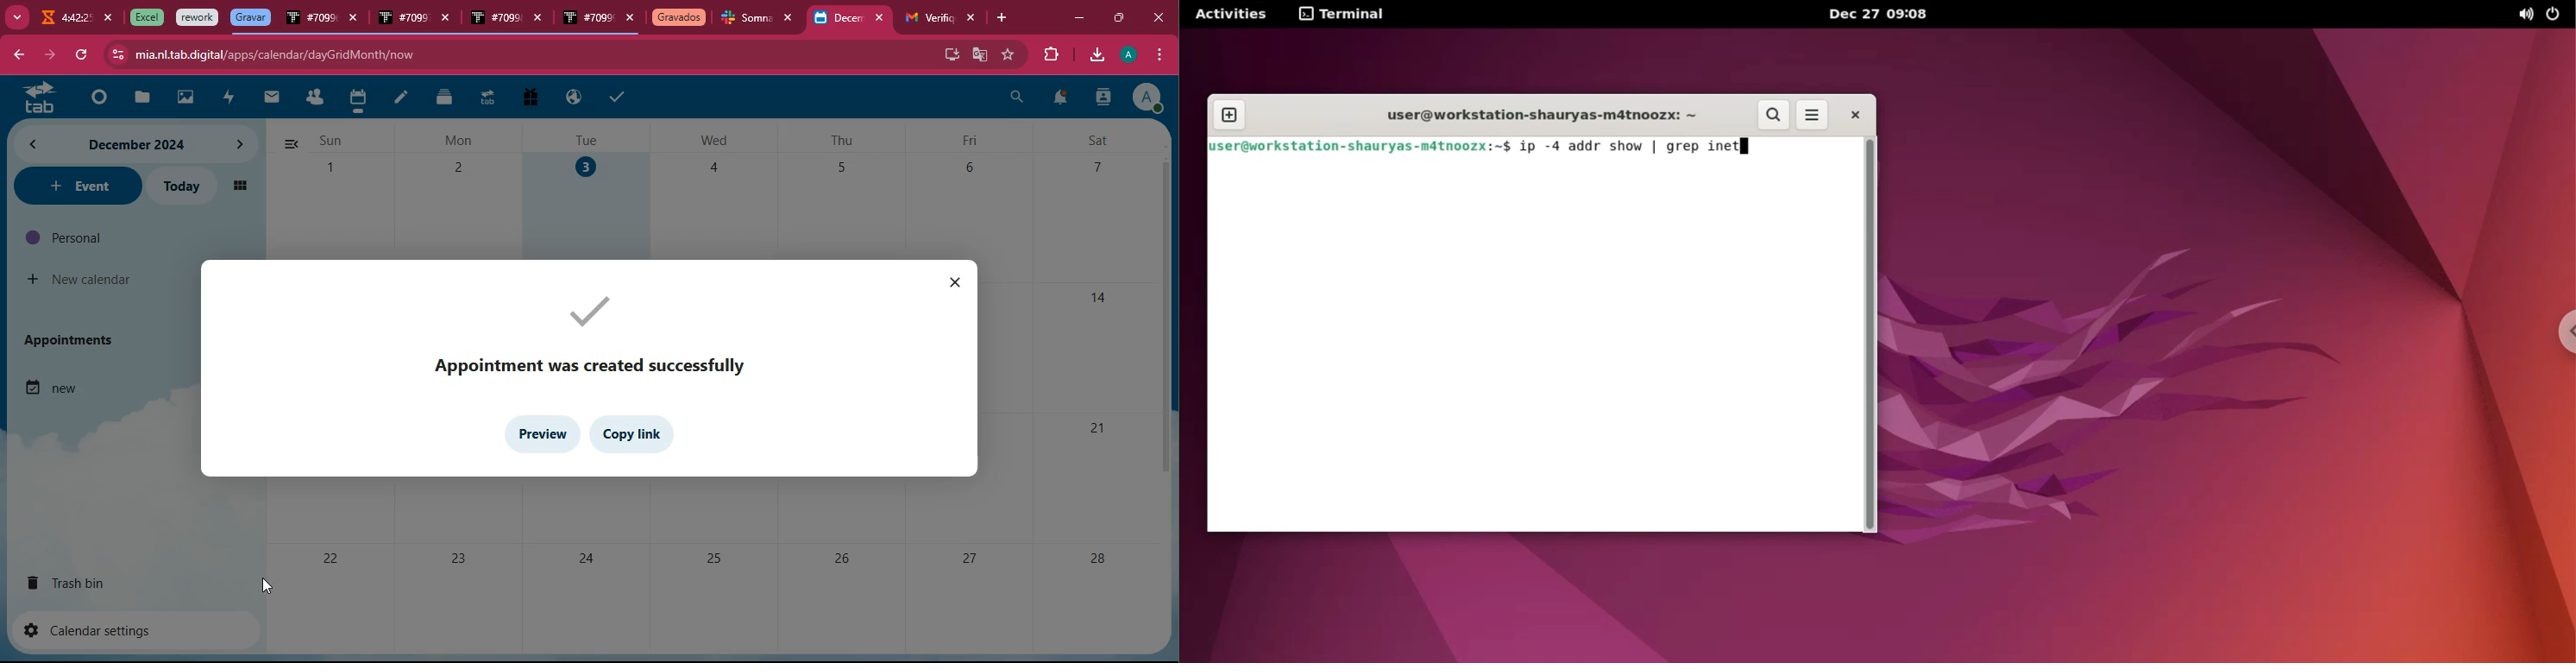  Describe the element at coordinates (2564, 334) in the screenshot. I see `chrome options` at that location.